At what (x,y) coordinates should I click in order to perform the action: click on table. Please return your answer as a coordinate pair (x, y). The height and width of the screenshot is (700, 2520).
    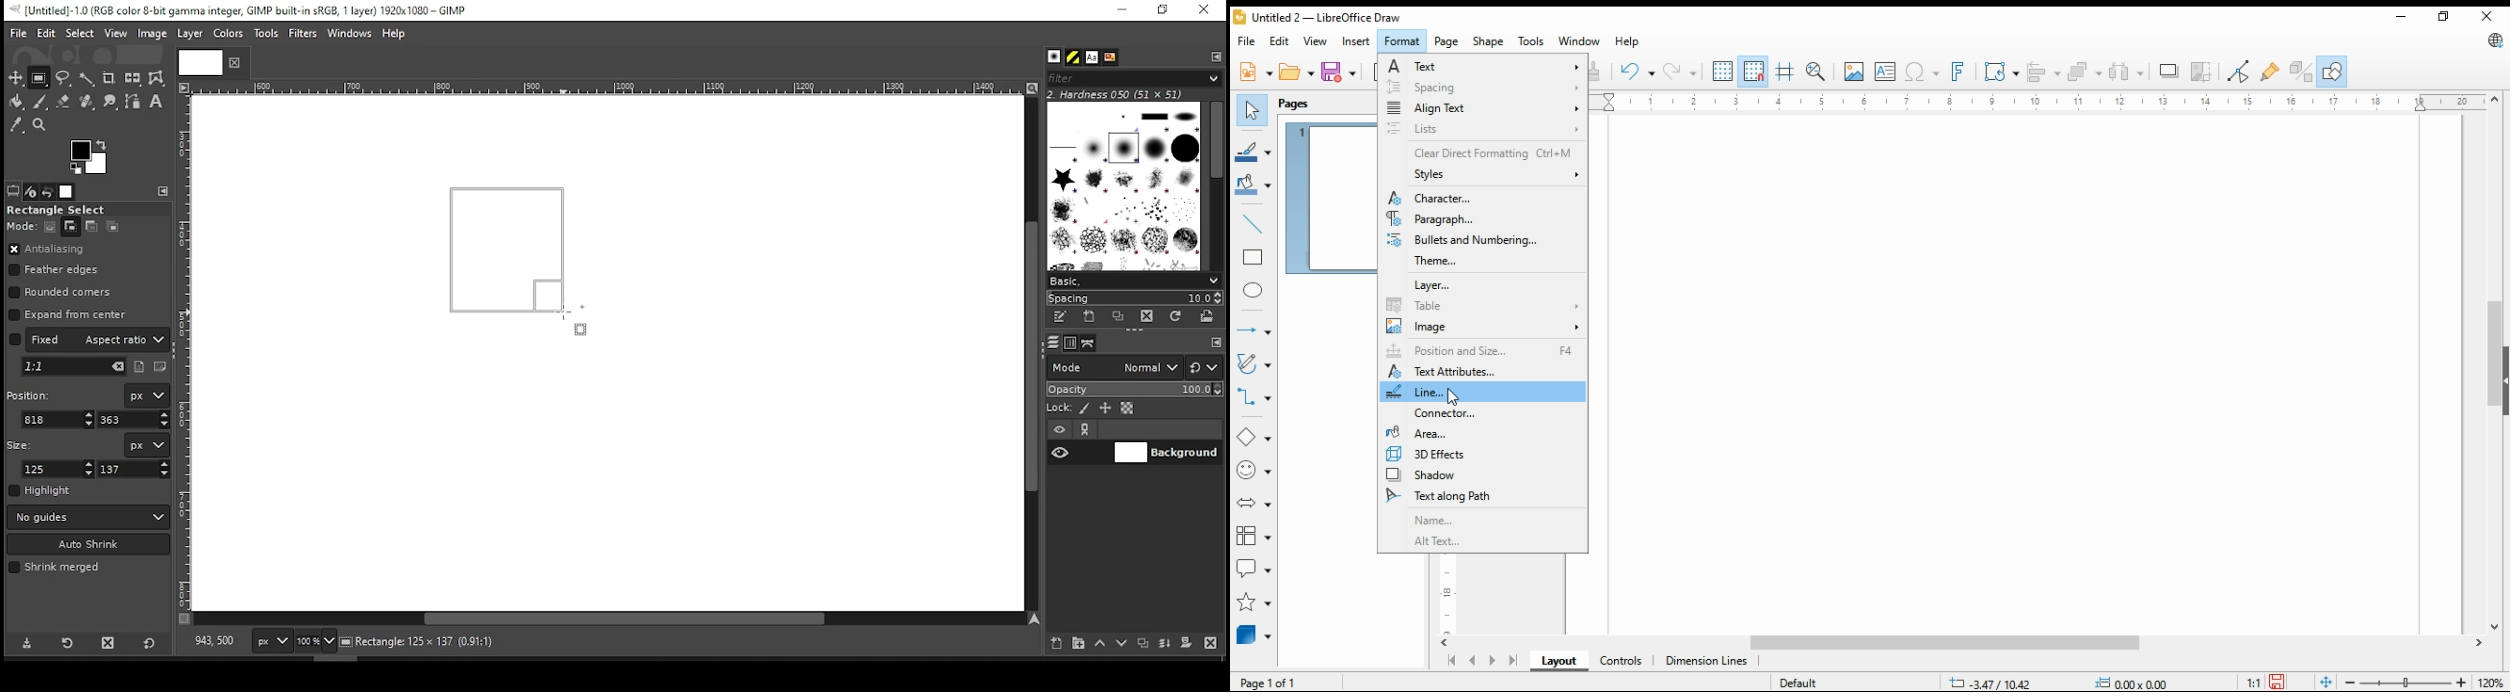
    Looking at the image, I should click on (1479, 304).